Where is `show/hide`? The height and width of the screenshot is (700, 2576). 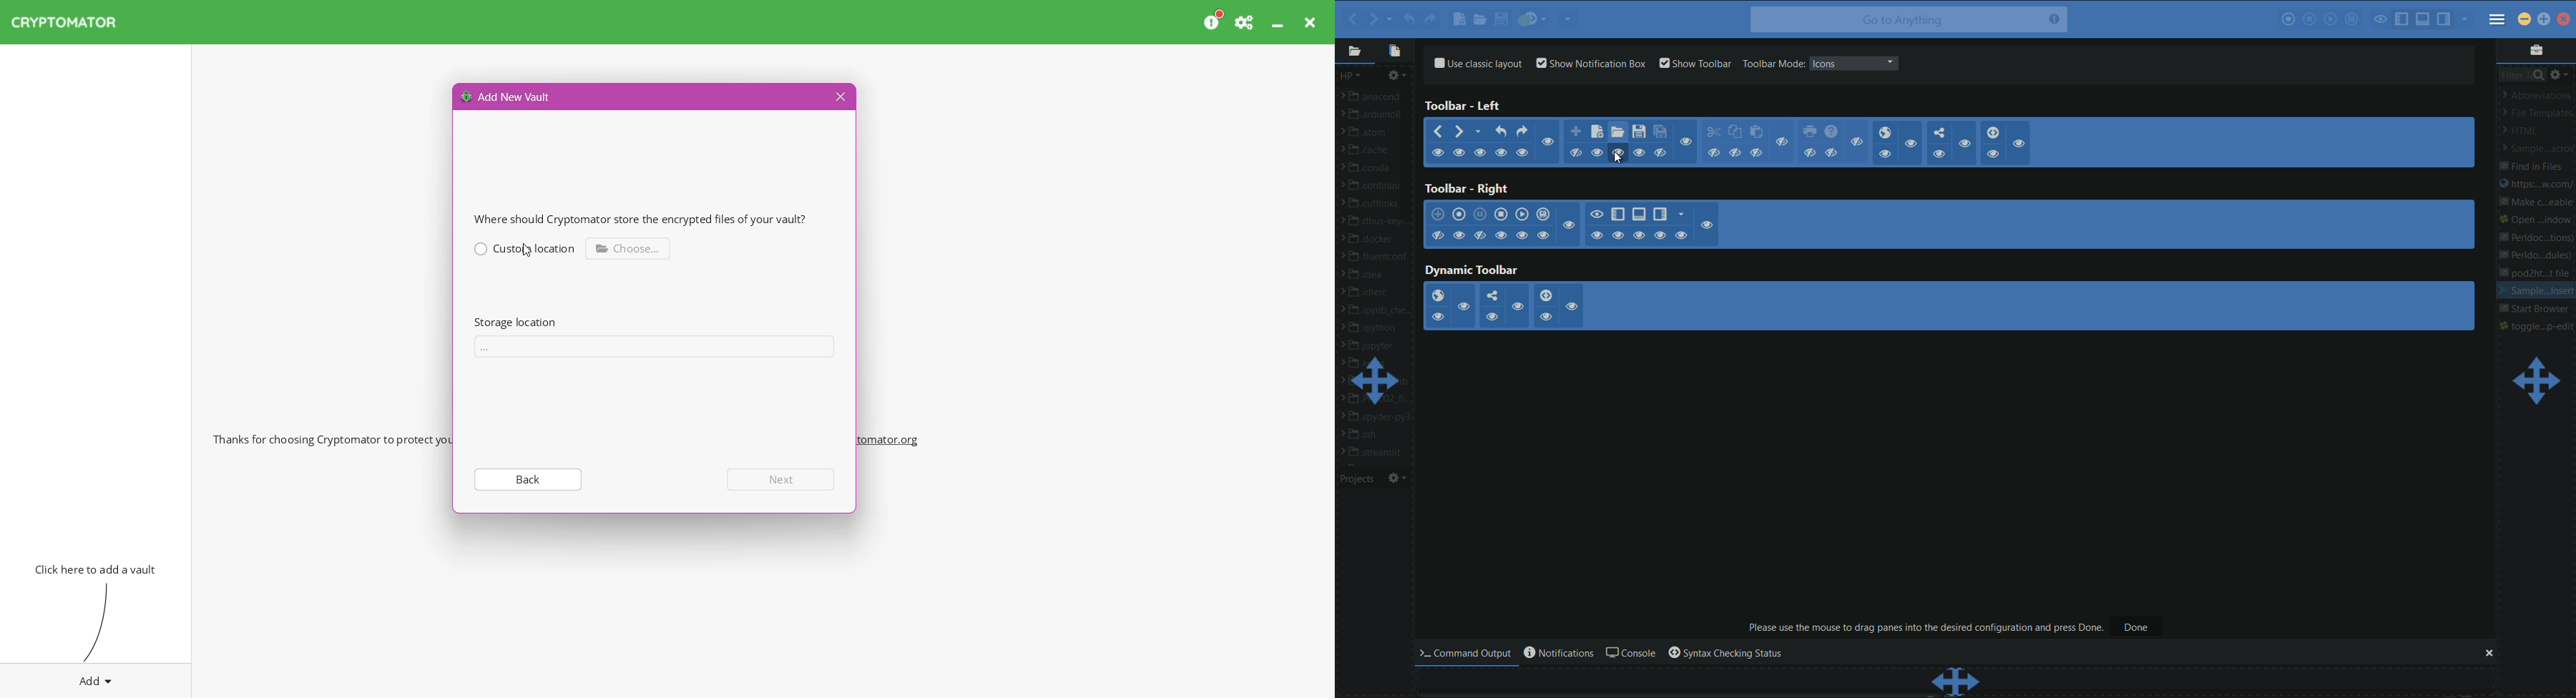 show/hide is located at coordinates (1757, 153).